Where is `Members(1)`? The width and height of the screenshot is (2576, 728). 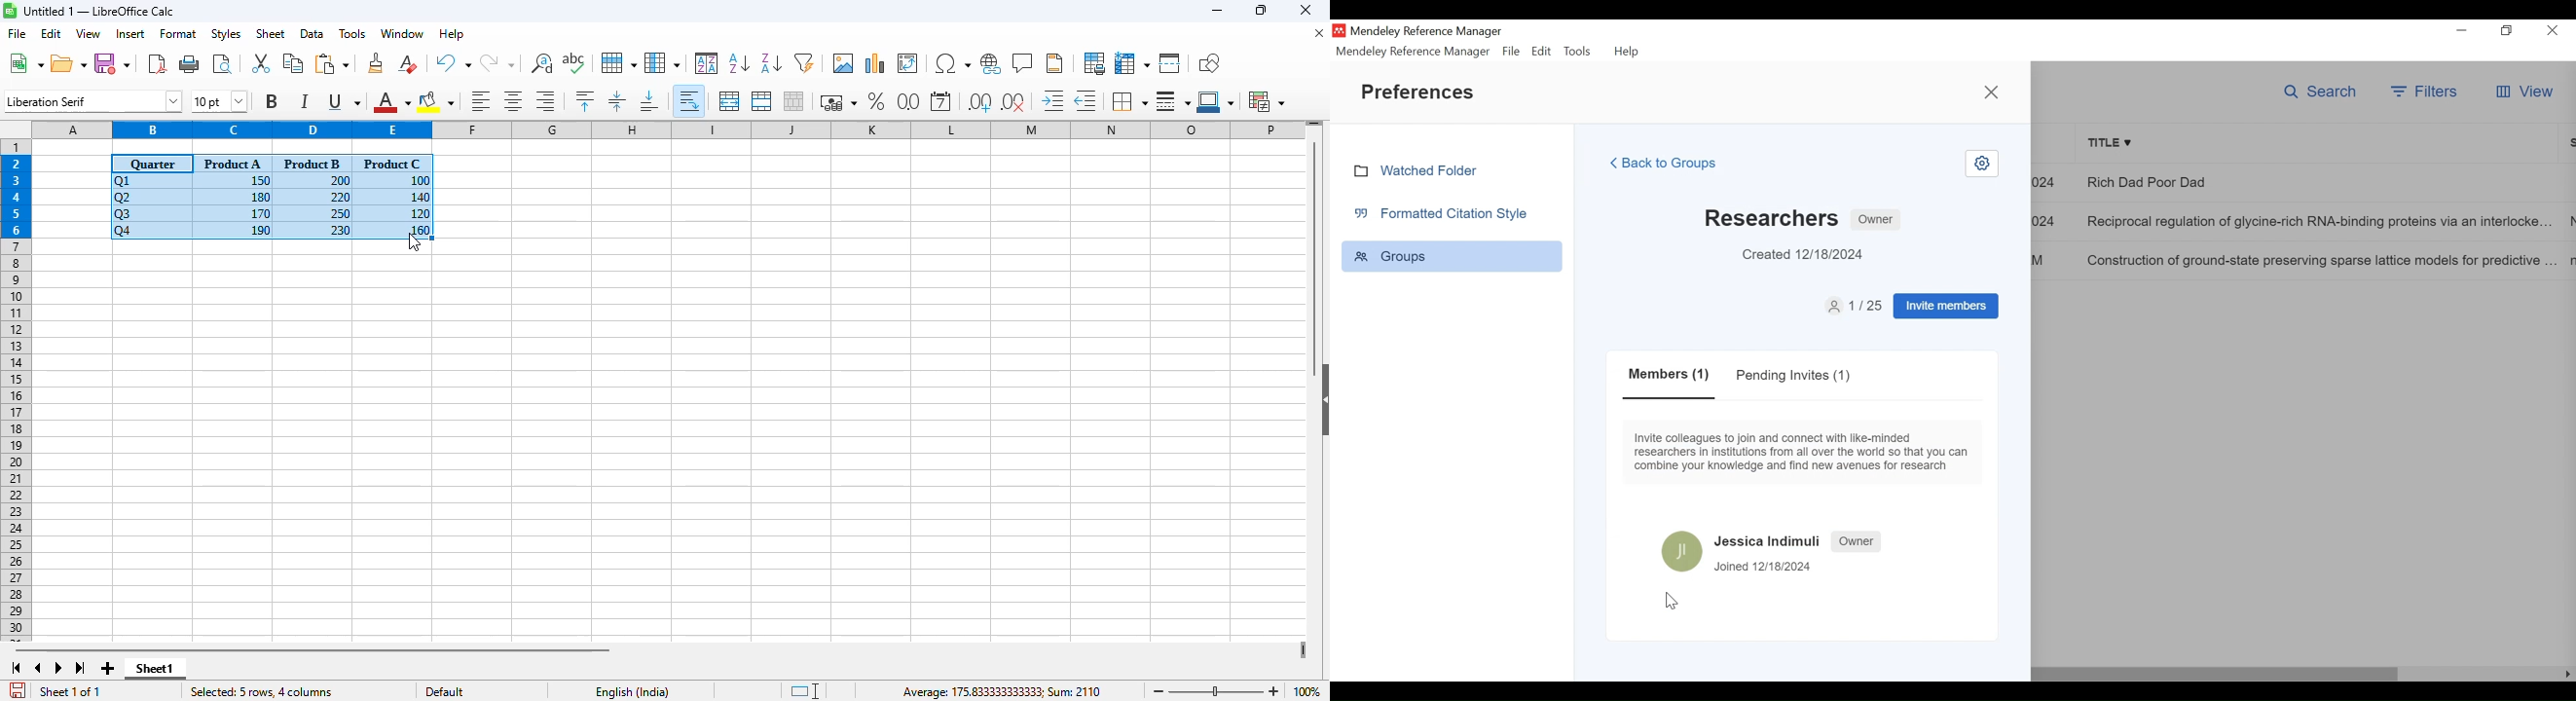 Members(1) is located at coordinates (1670, 377).